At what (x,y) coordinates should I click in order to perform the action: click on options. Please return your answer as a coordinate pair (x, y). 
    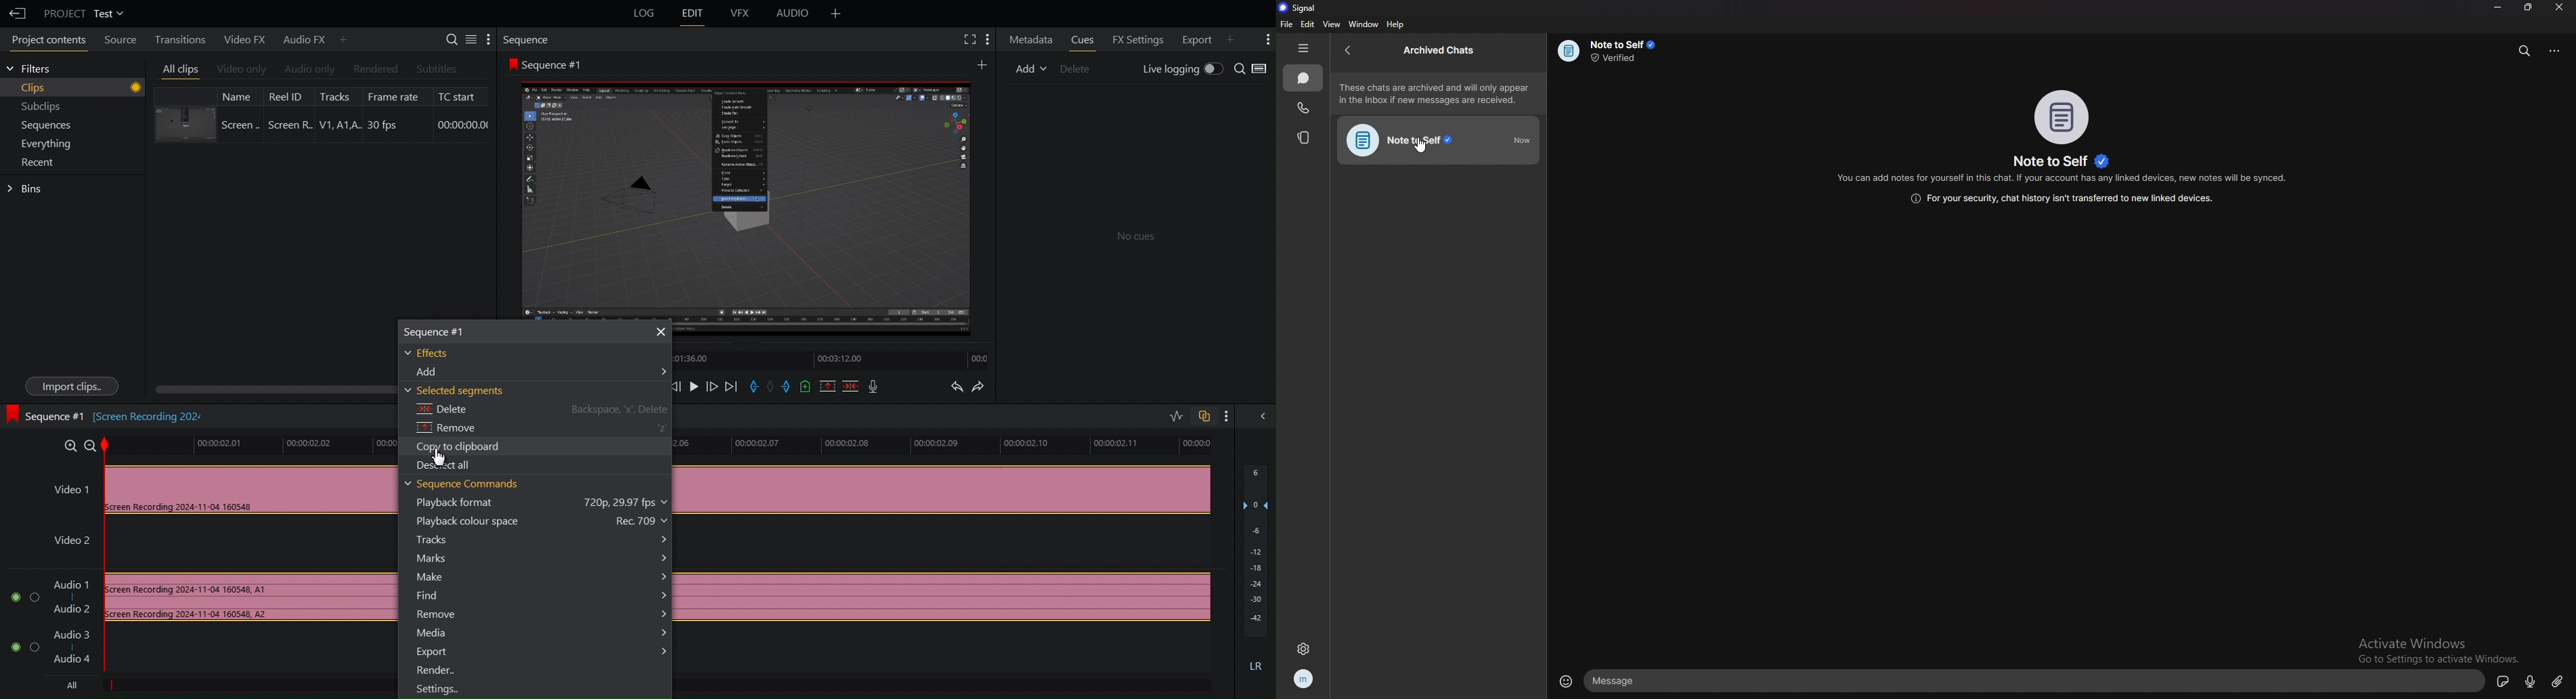
    Looking at the image, I should click on (2556, 51).